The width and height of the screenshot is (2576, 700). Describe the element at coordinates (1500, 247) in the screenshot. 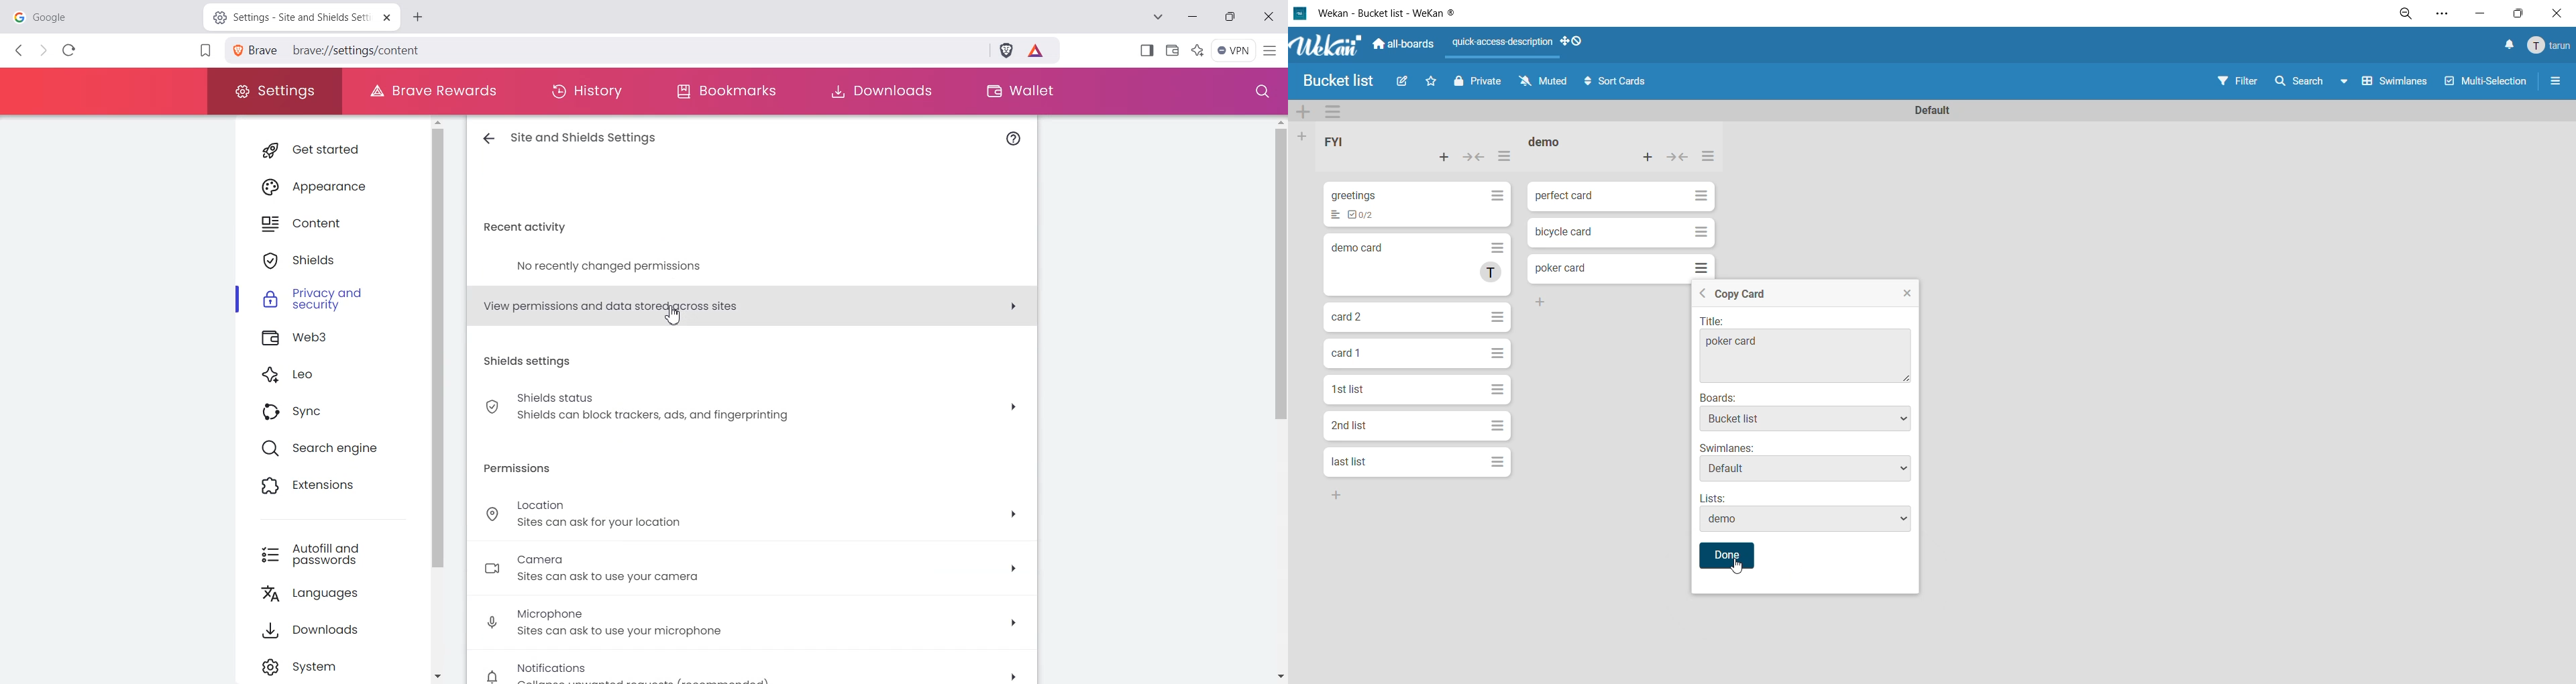

I see `Hamburger` at that location.